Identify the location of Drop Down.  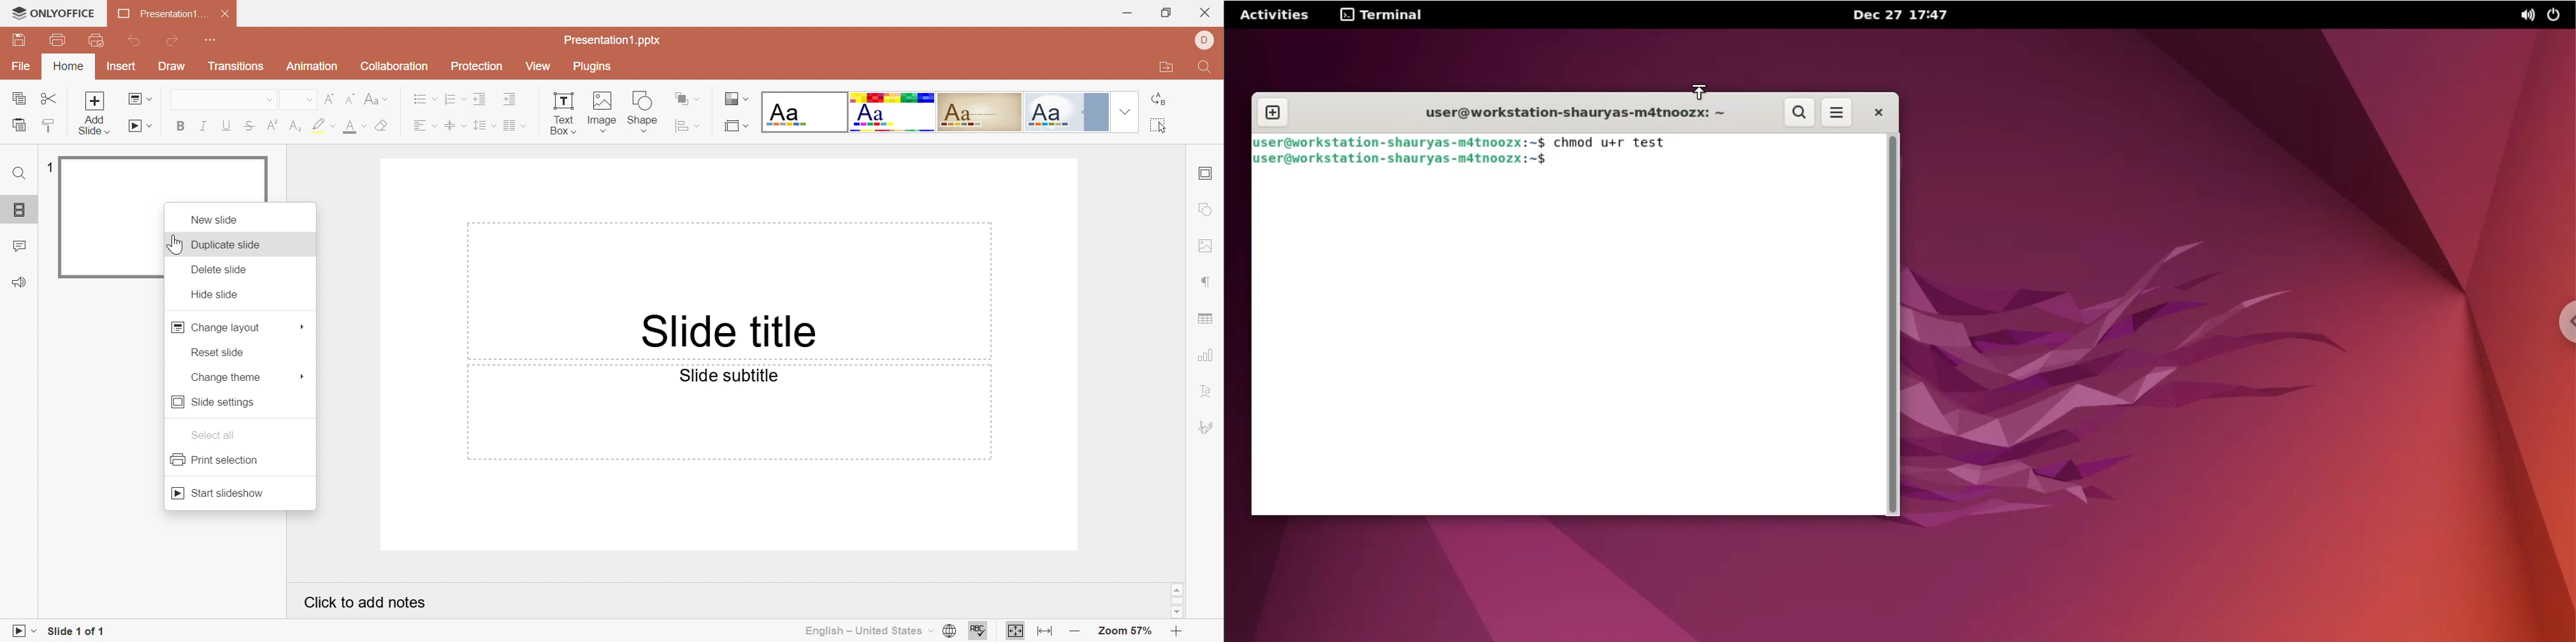
(265, 100).